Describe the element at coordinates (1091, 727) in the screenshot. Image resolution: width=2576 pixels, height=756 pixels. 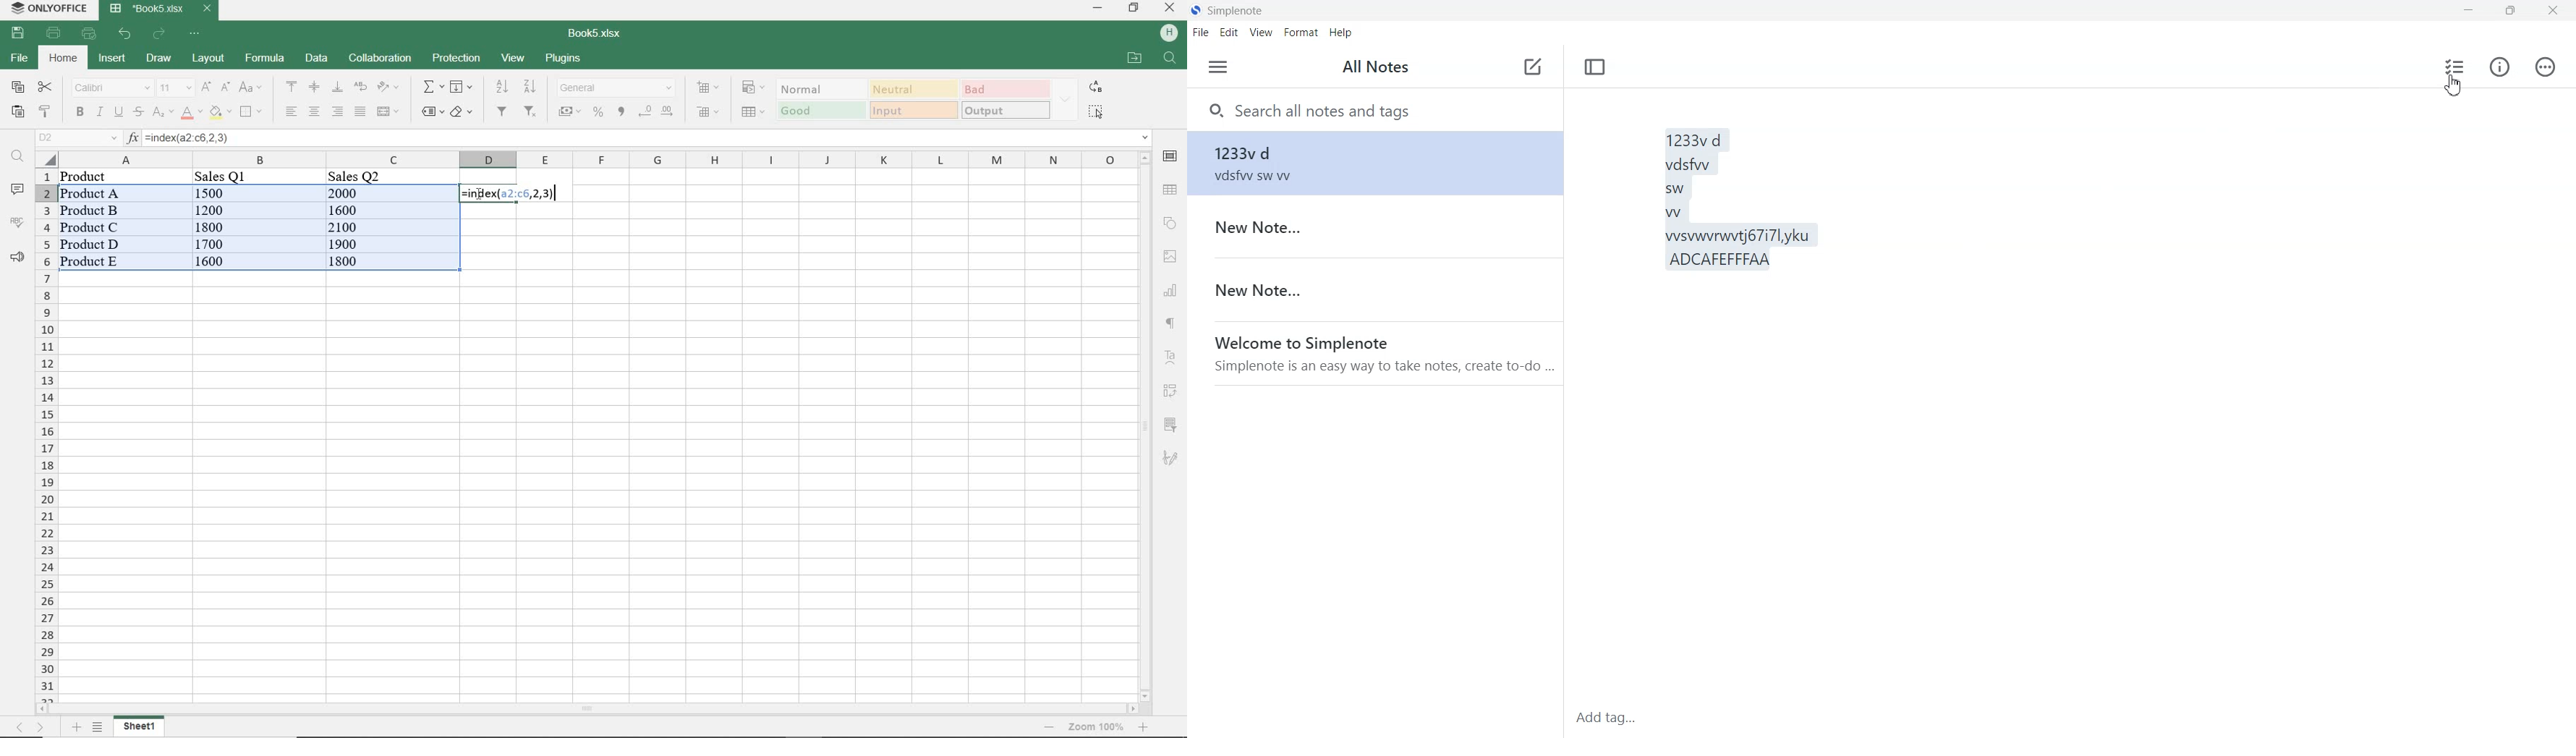
I see `zoom out or zoom in` at that location.